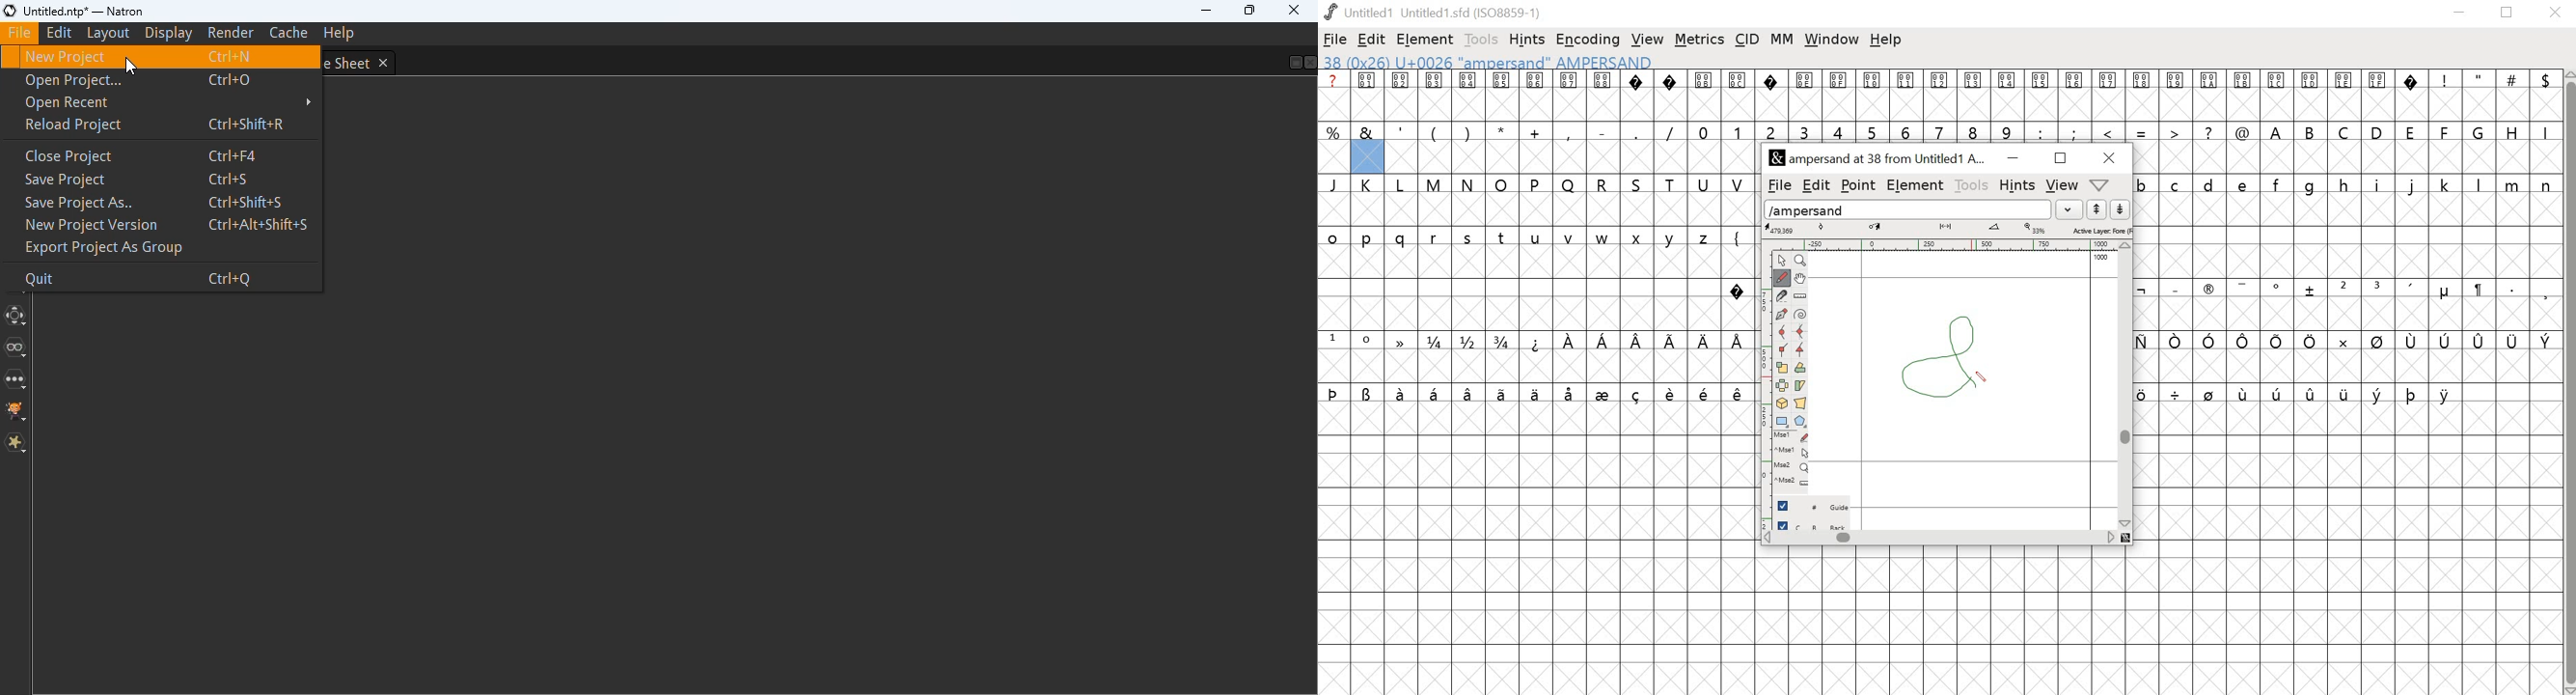  Describe the element at coordinates (1995, 229) in the screenshot. I see `angle between points` at that location.